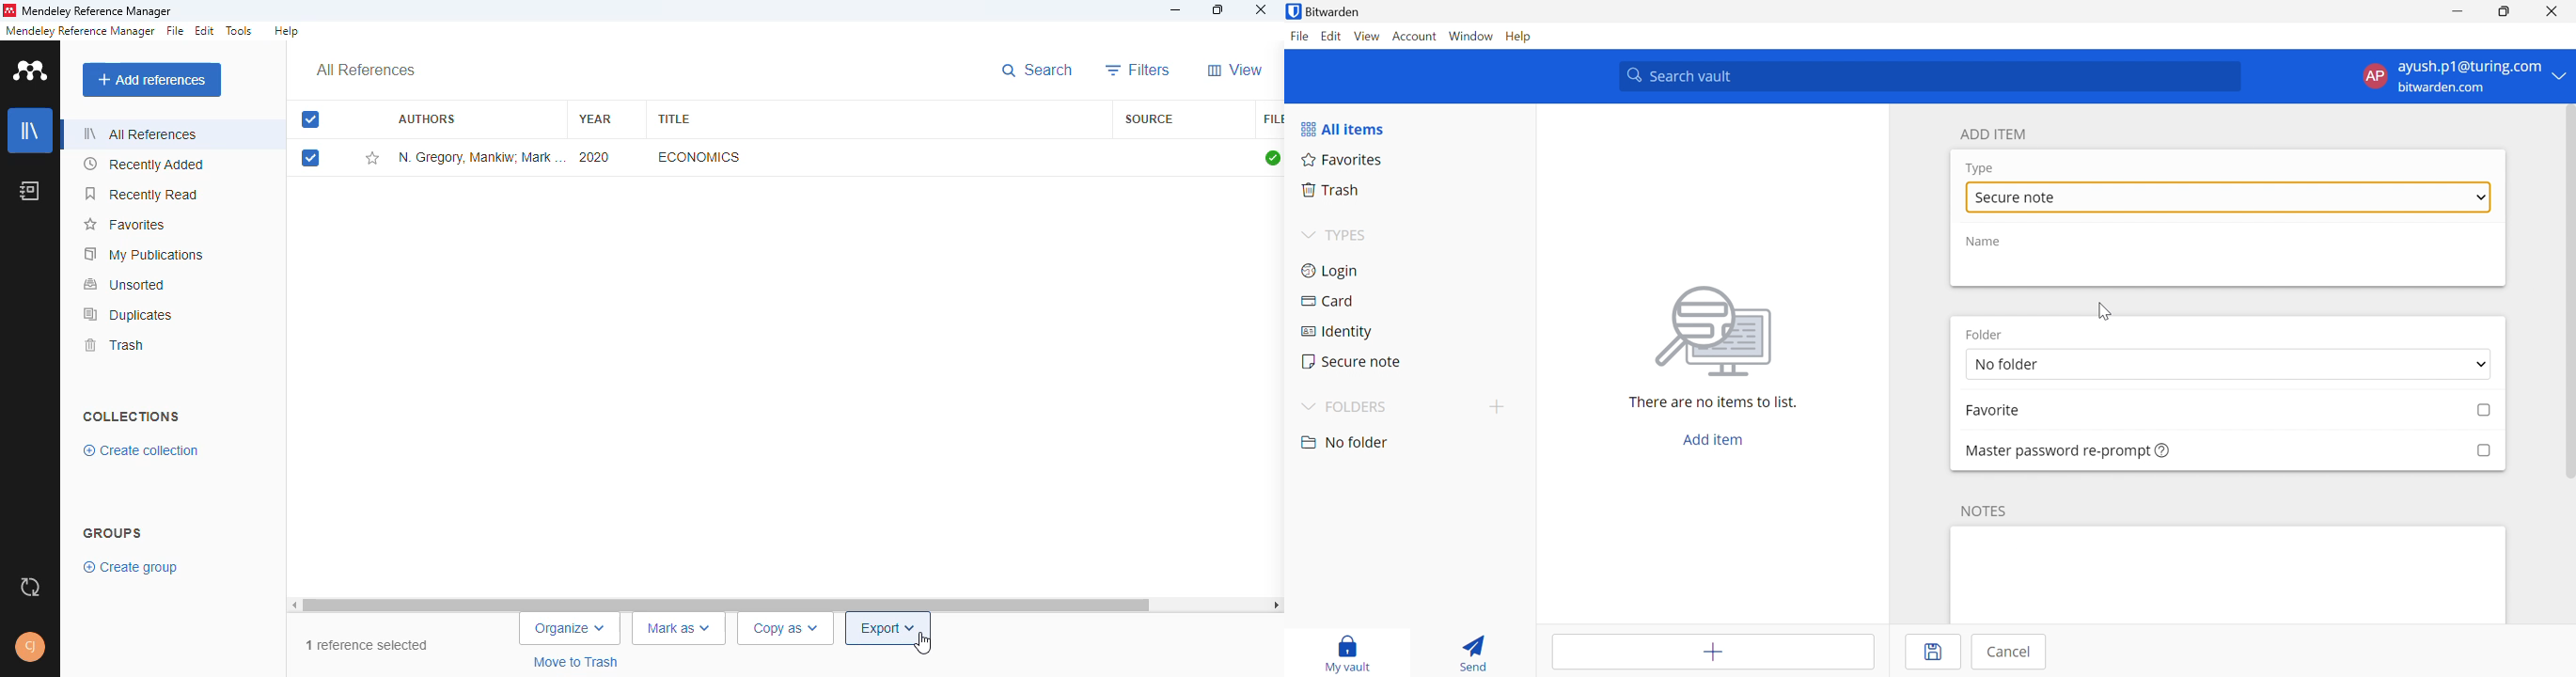  What do you see at coordinates (1273, 119) in the screenshot?
I see `file` at bounding box center [1273, 119].